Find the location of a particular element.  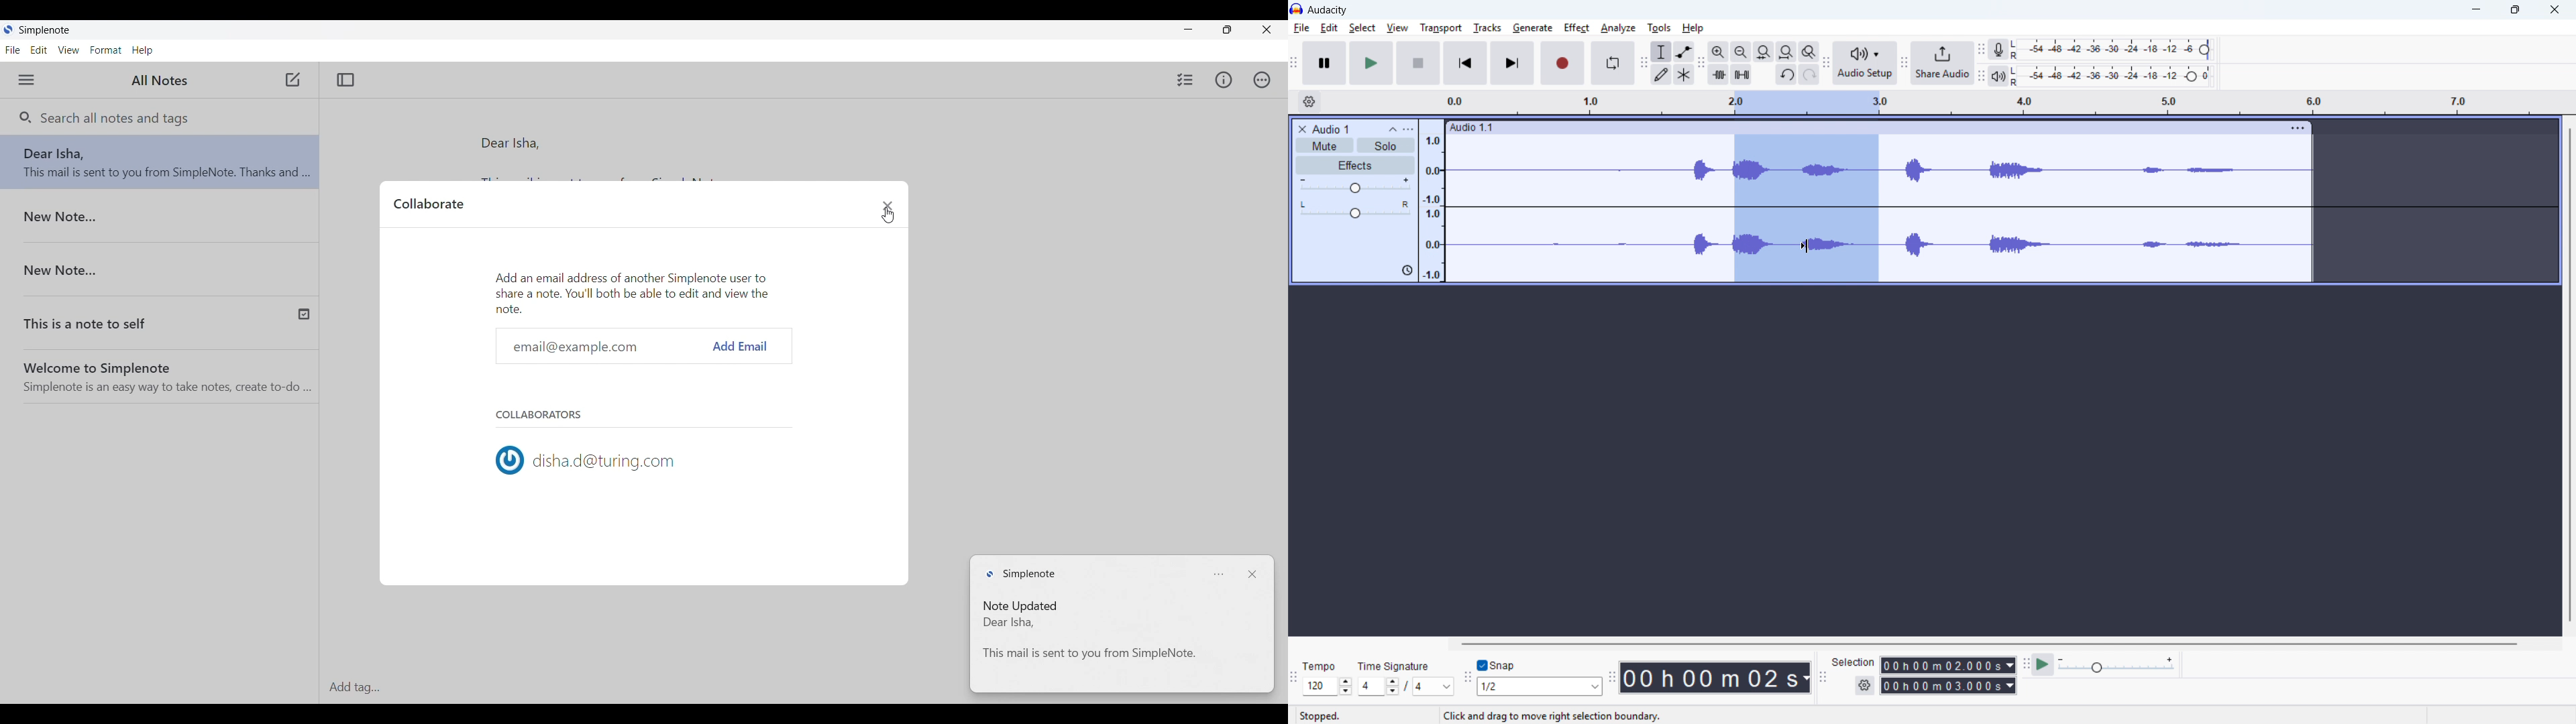

File is located at coordinates (1301, 28).